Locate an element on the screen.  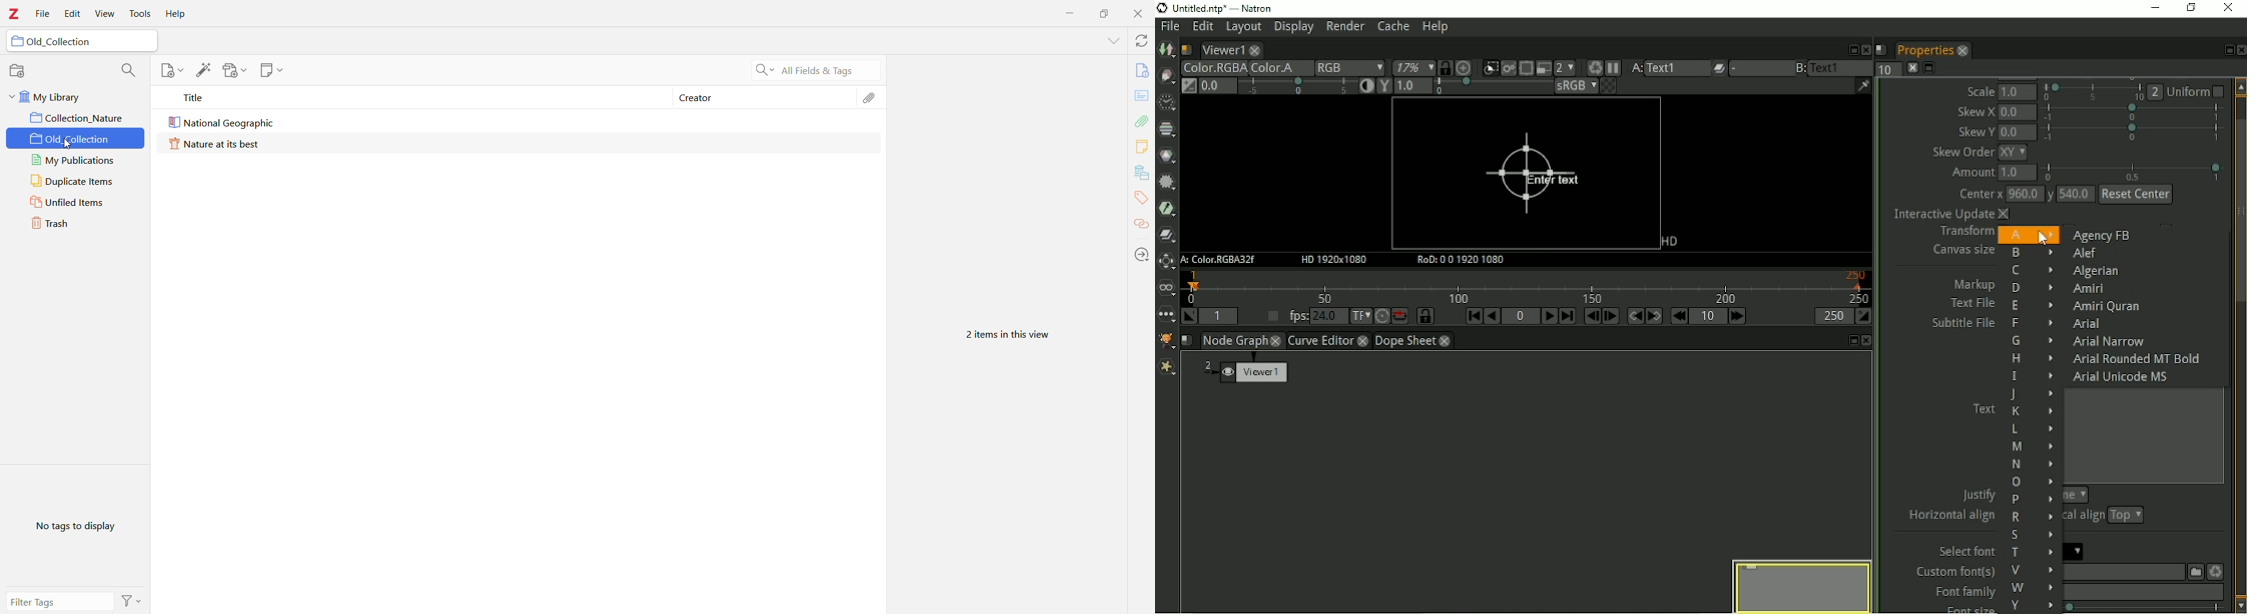
Actions is located at coordinates (133, 600).